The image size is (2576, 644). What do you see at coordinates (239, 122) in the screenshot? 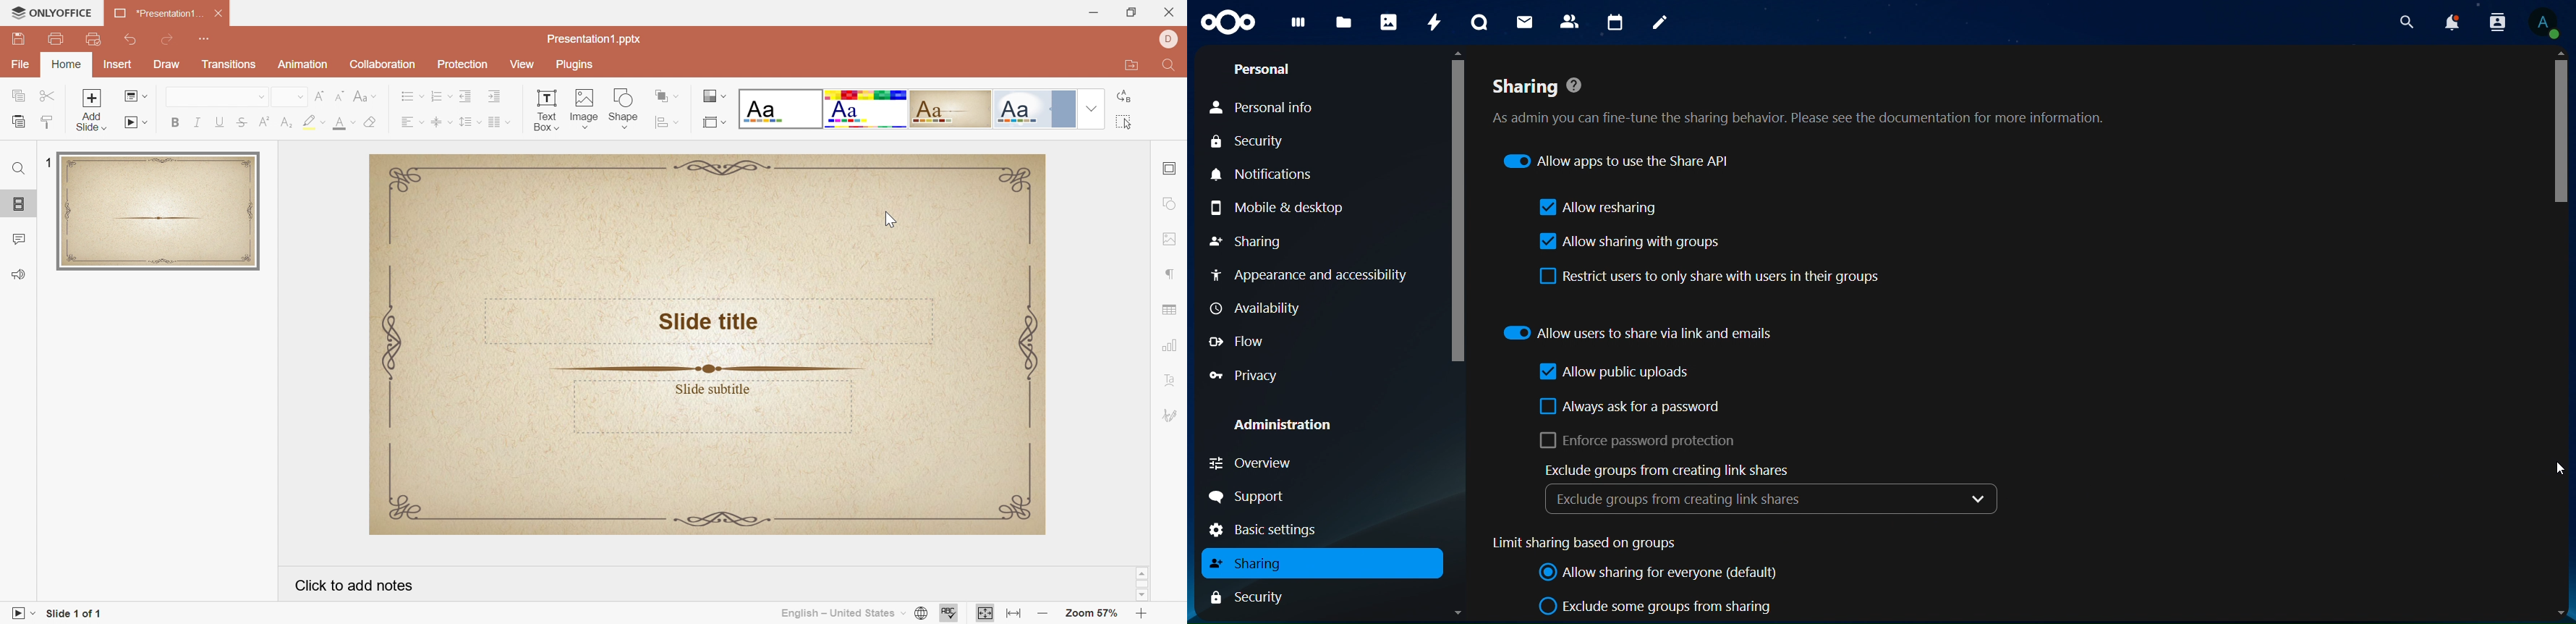
I see `Strikethrough` at bounding box center [239, 122].